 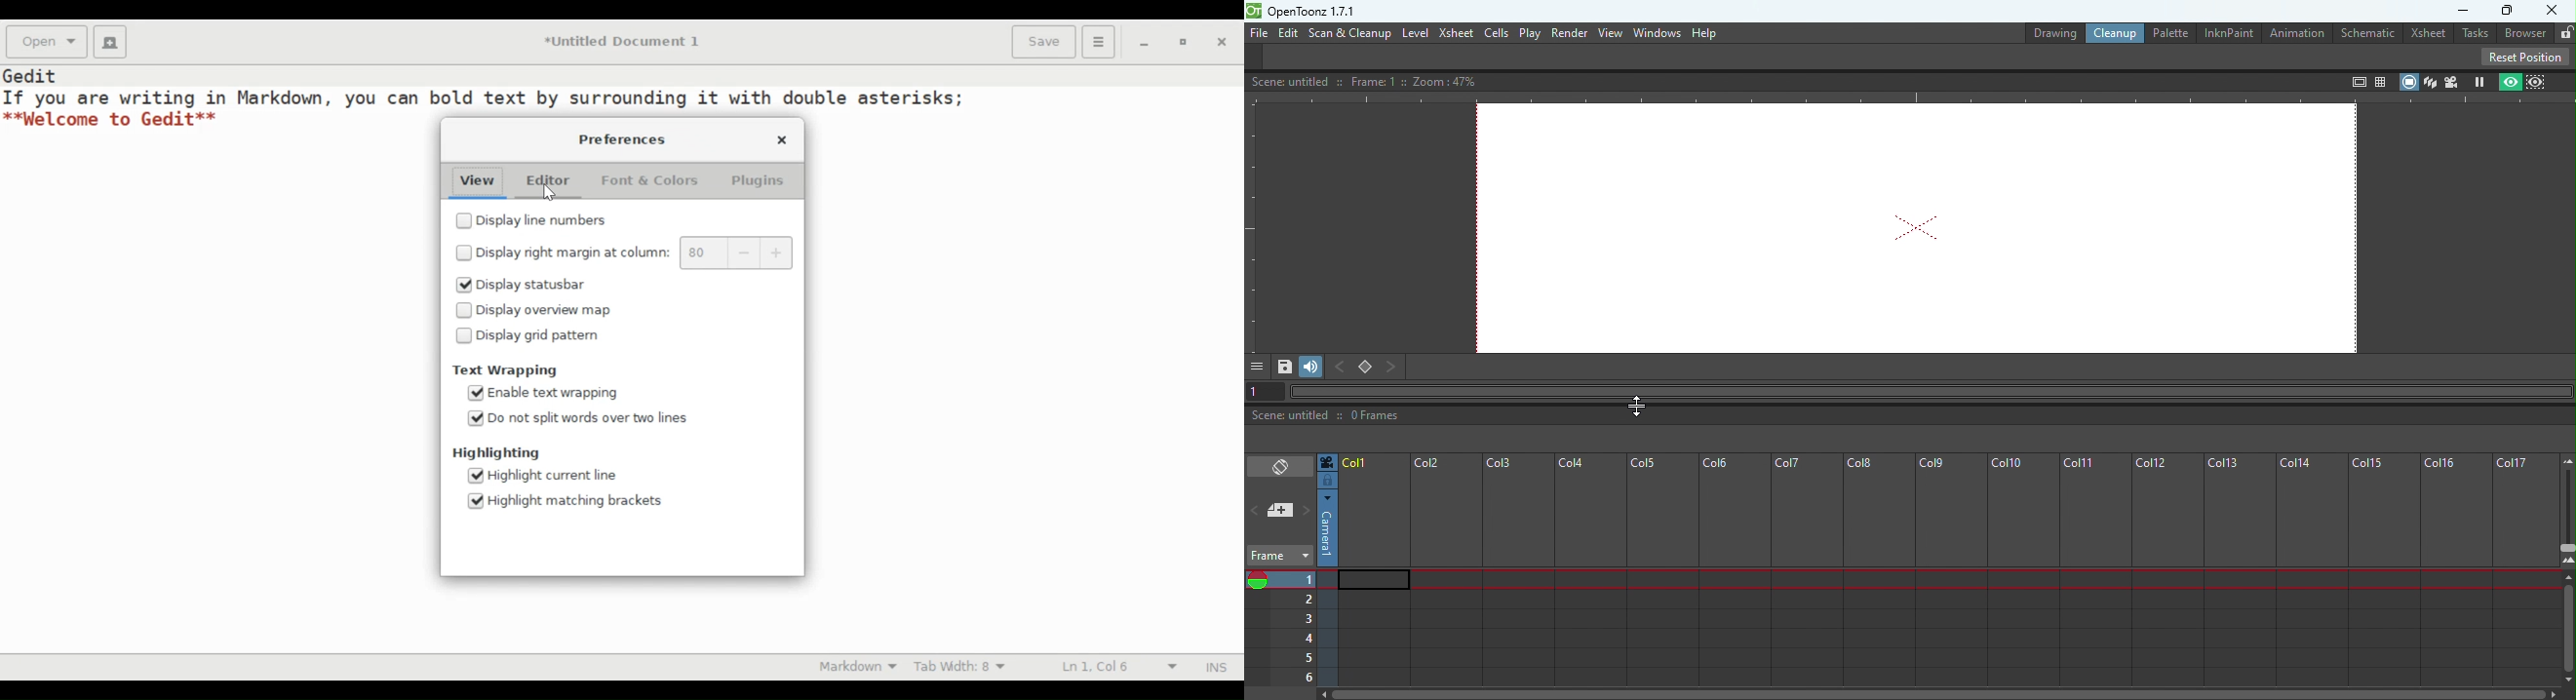 What do you see at coordinates (2428, 33) in the screenshot?
I see `Xsheet` at bounding box center [2428, 33].